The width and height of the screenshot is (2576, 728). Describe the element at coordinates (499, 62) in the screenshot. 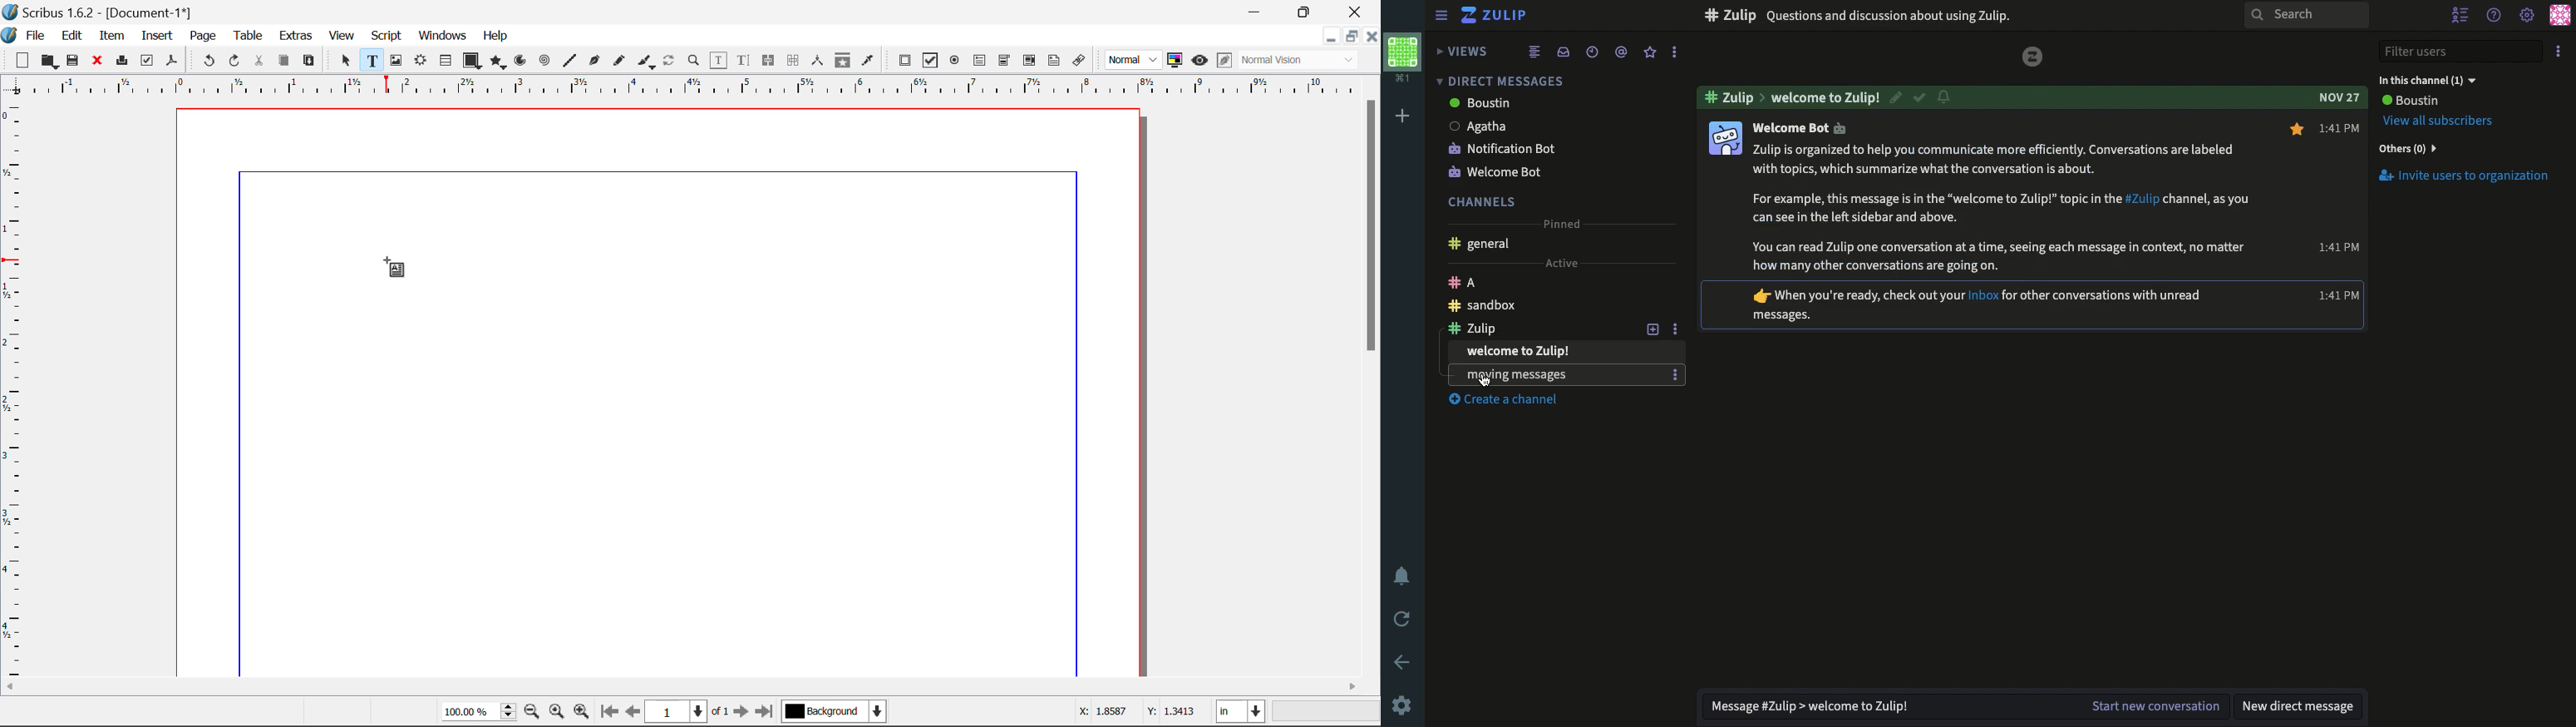

I see `Polygon` at that location.